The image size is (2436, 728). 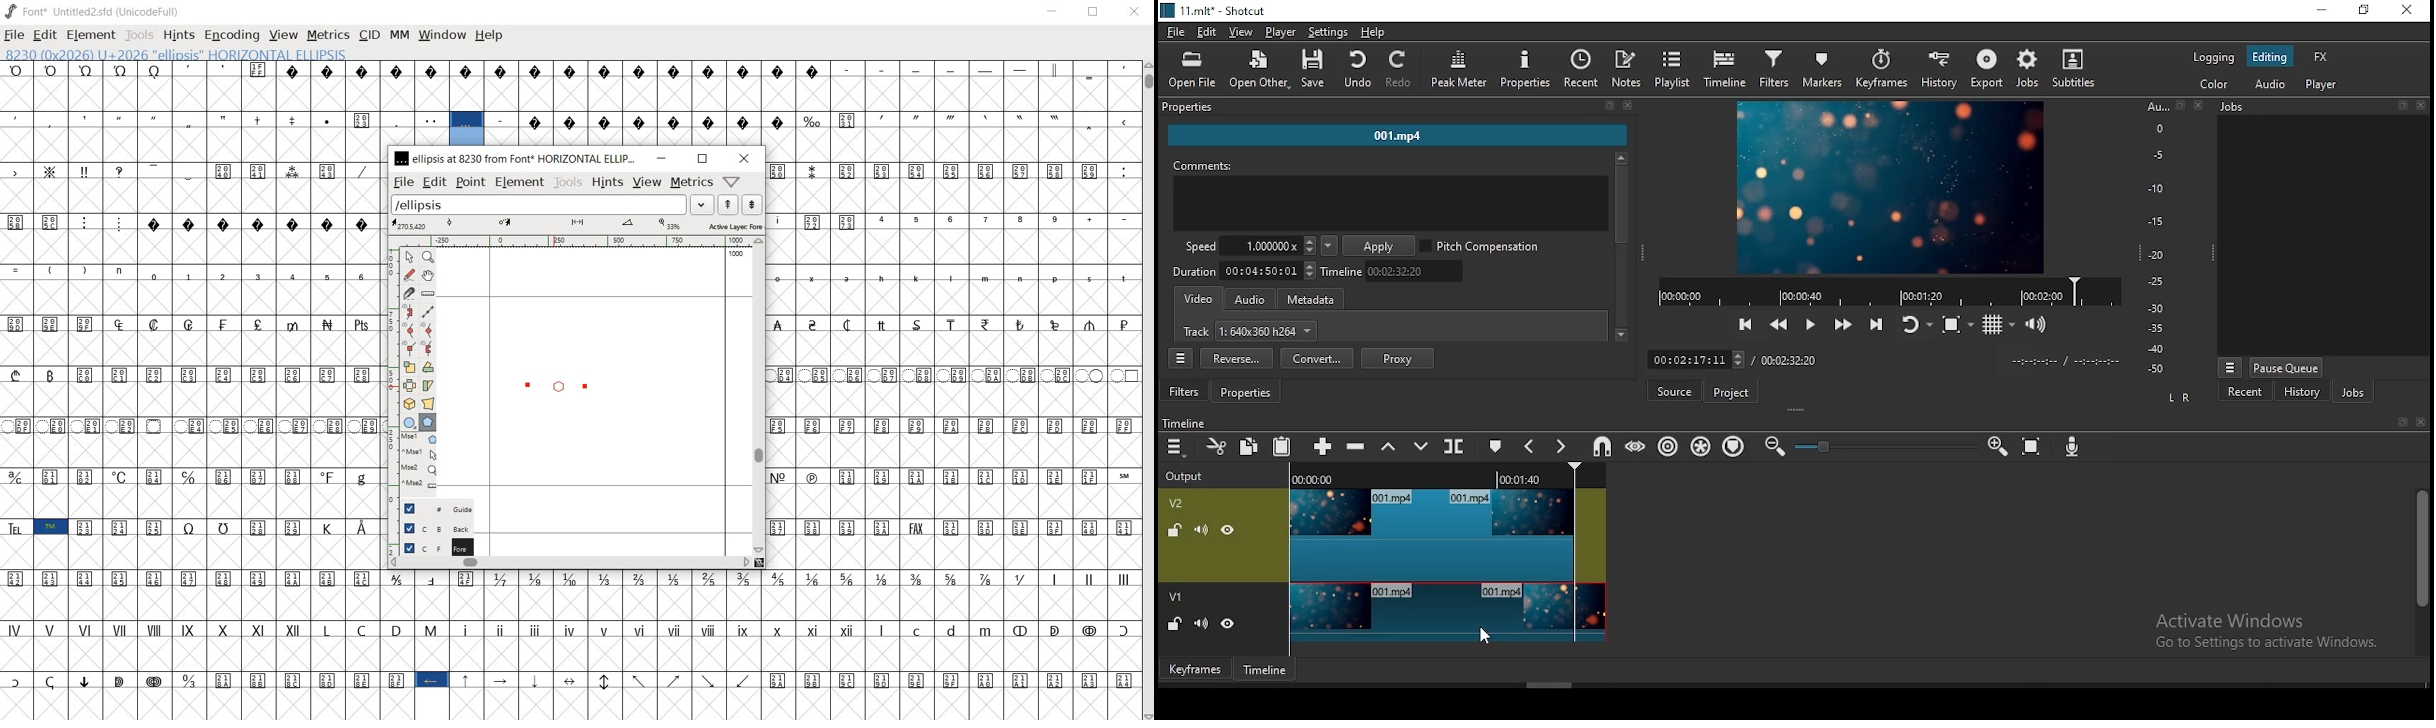 I want to click on SCROLLBAR, so click(x=1147, y=390).